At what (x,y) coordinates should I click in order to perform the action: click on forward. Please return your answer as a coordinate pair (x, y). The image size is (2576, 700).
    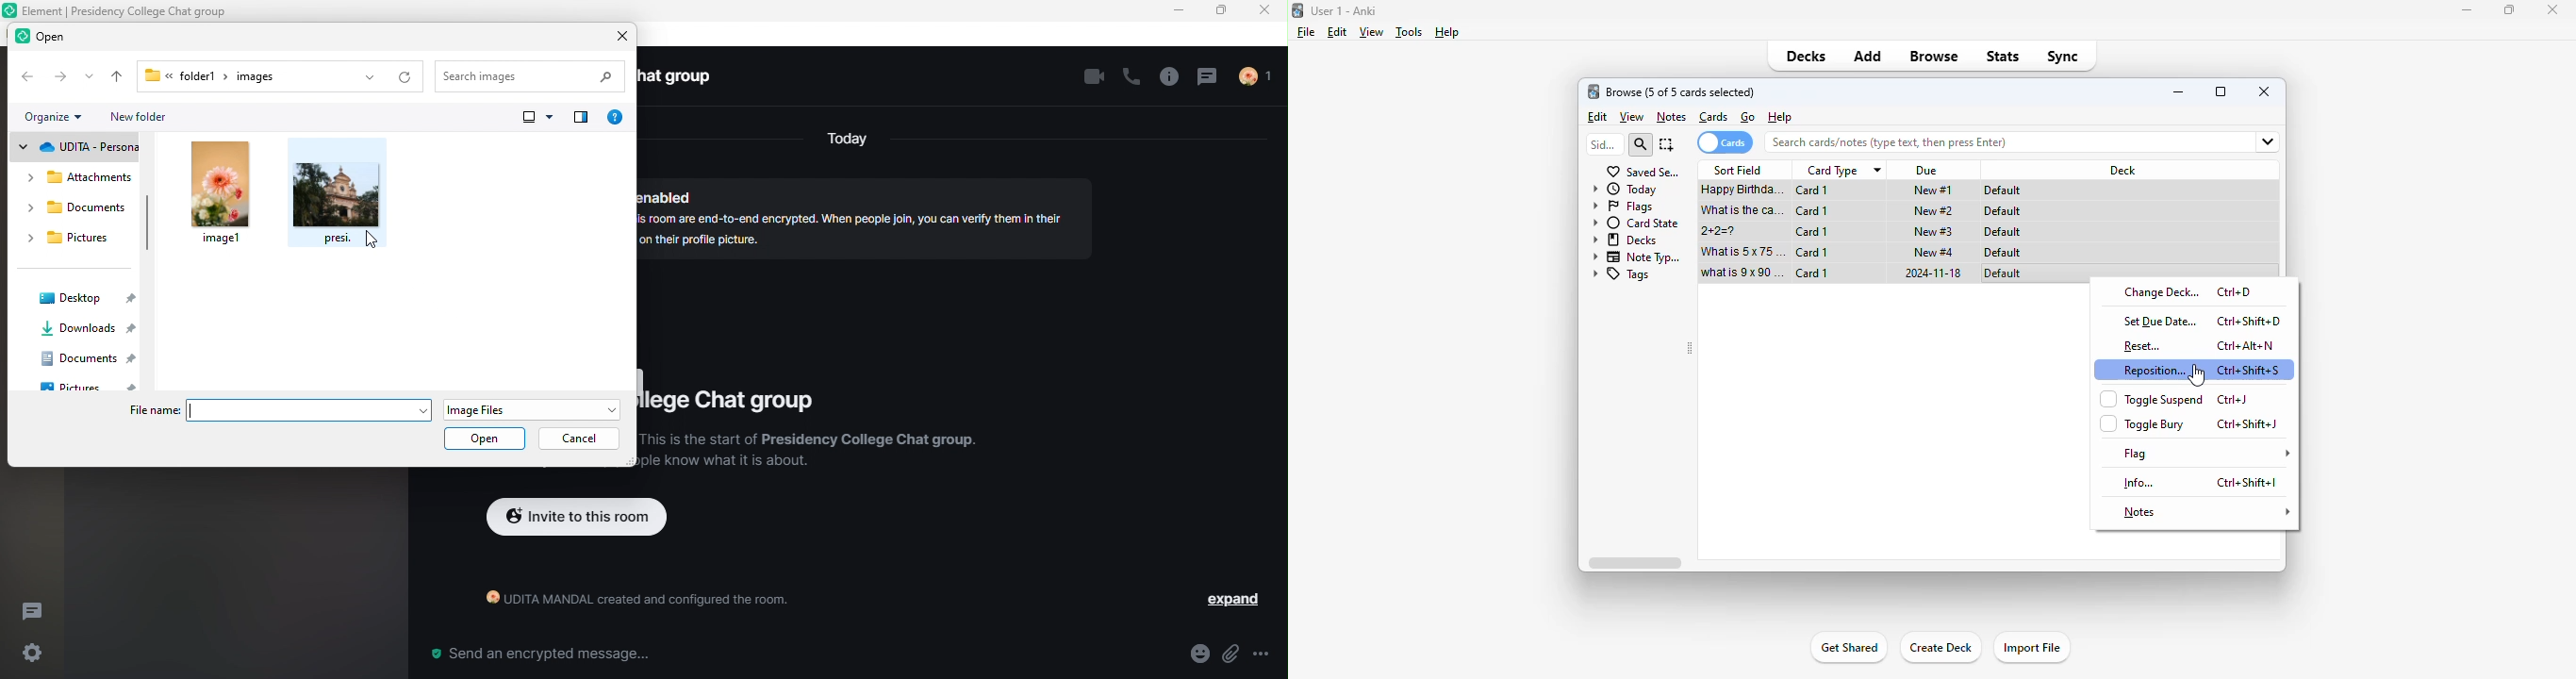
    Looking at the image, I should click on (62, 76).